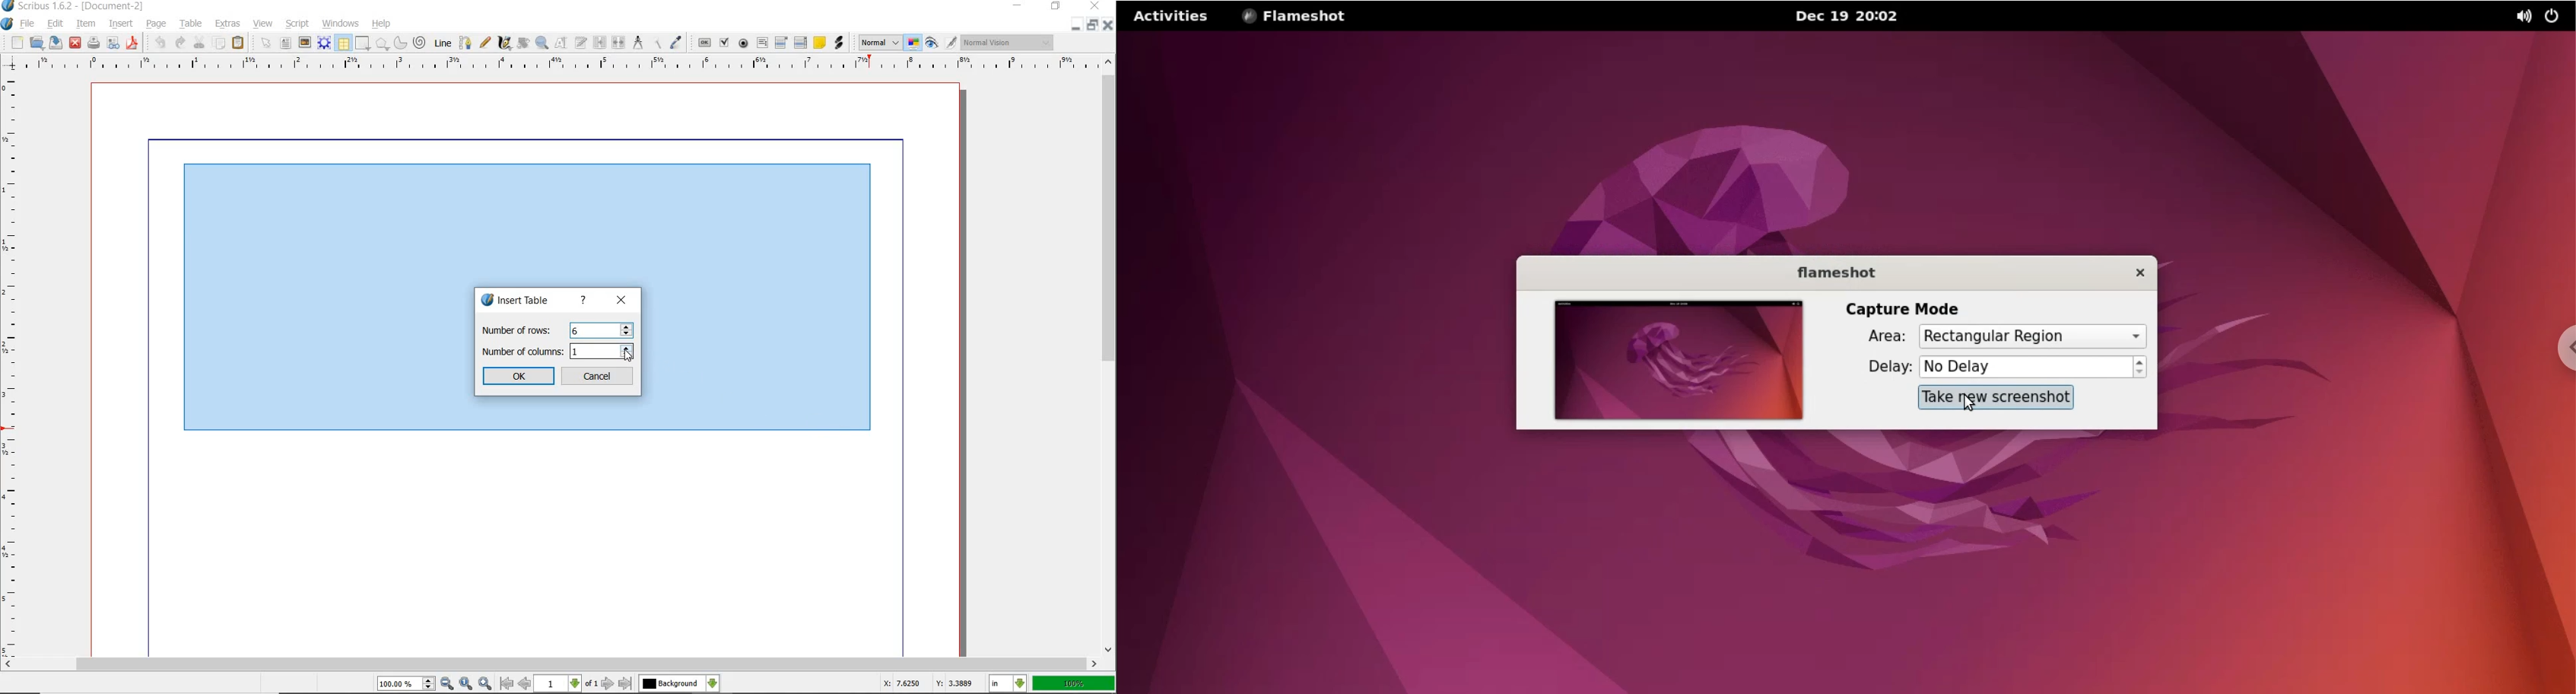  What do you see at coordinates (114, 44) in the screenshot?
I see `preflight verifier` at bounding box center [114, 44].